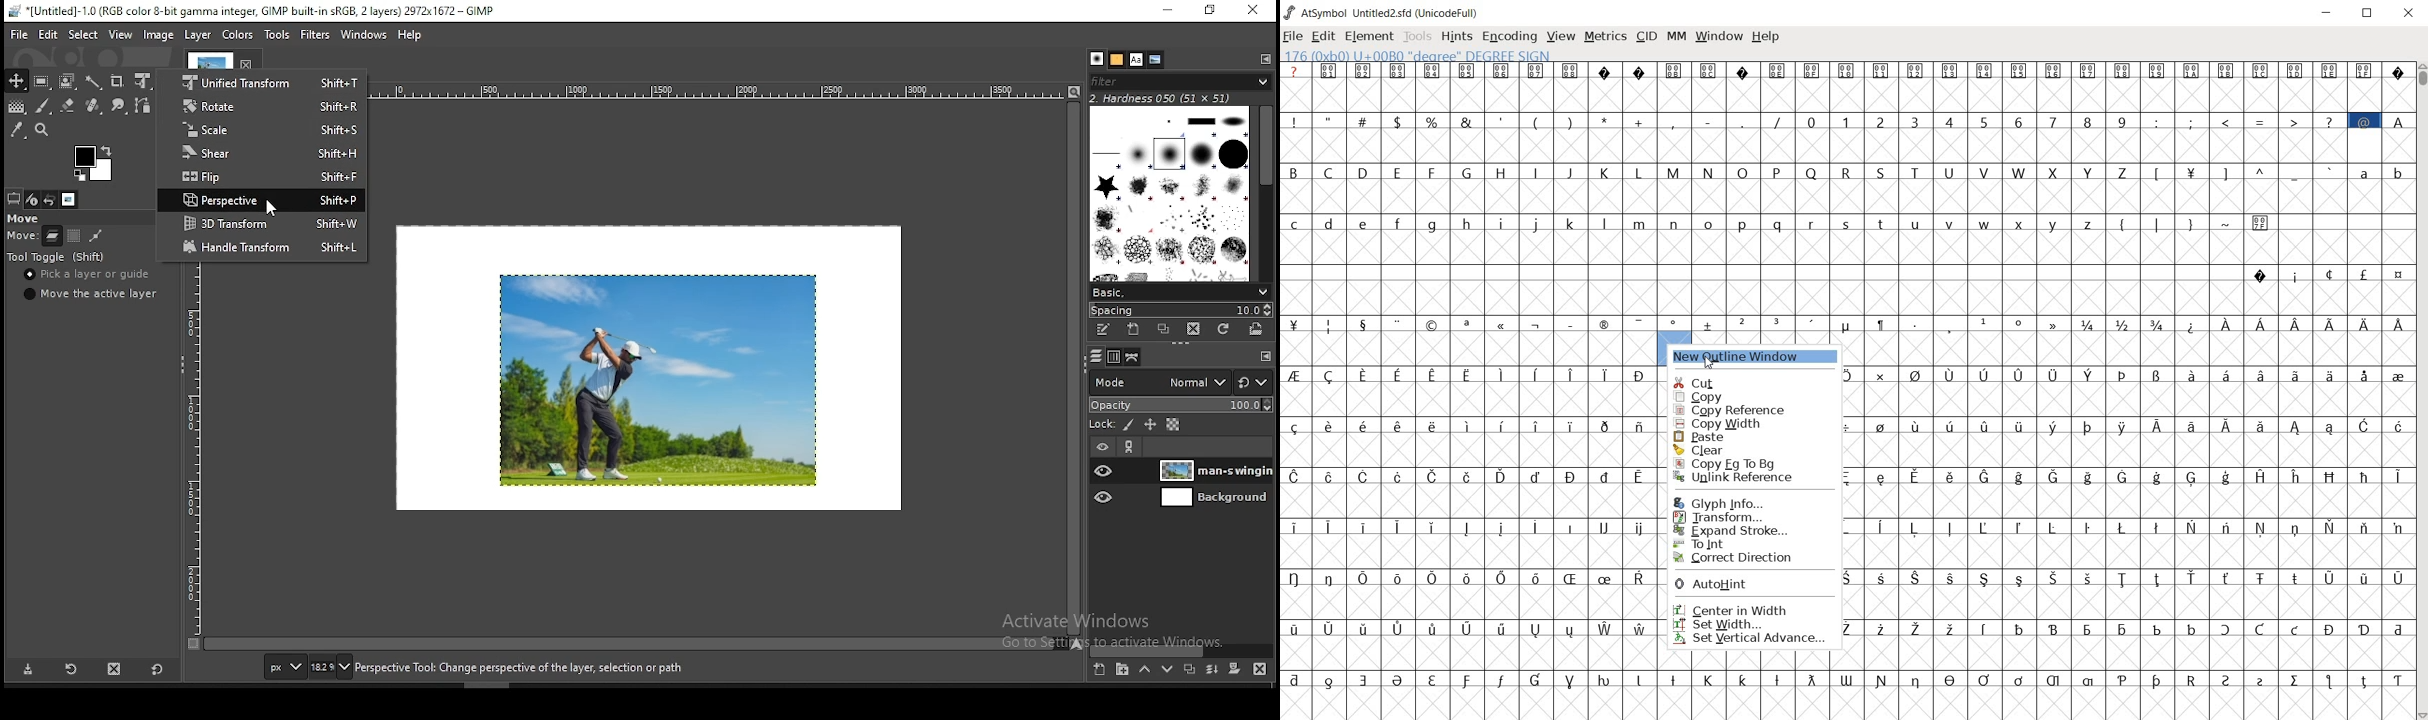 This screenshot has width=2436, height=728. Describe the element at coordinates (2370, 13) in the screenshot. I see `restore down` at that location.